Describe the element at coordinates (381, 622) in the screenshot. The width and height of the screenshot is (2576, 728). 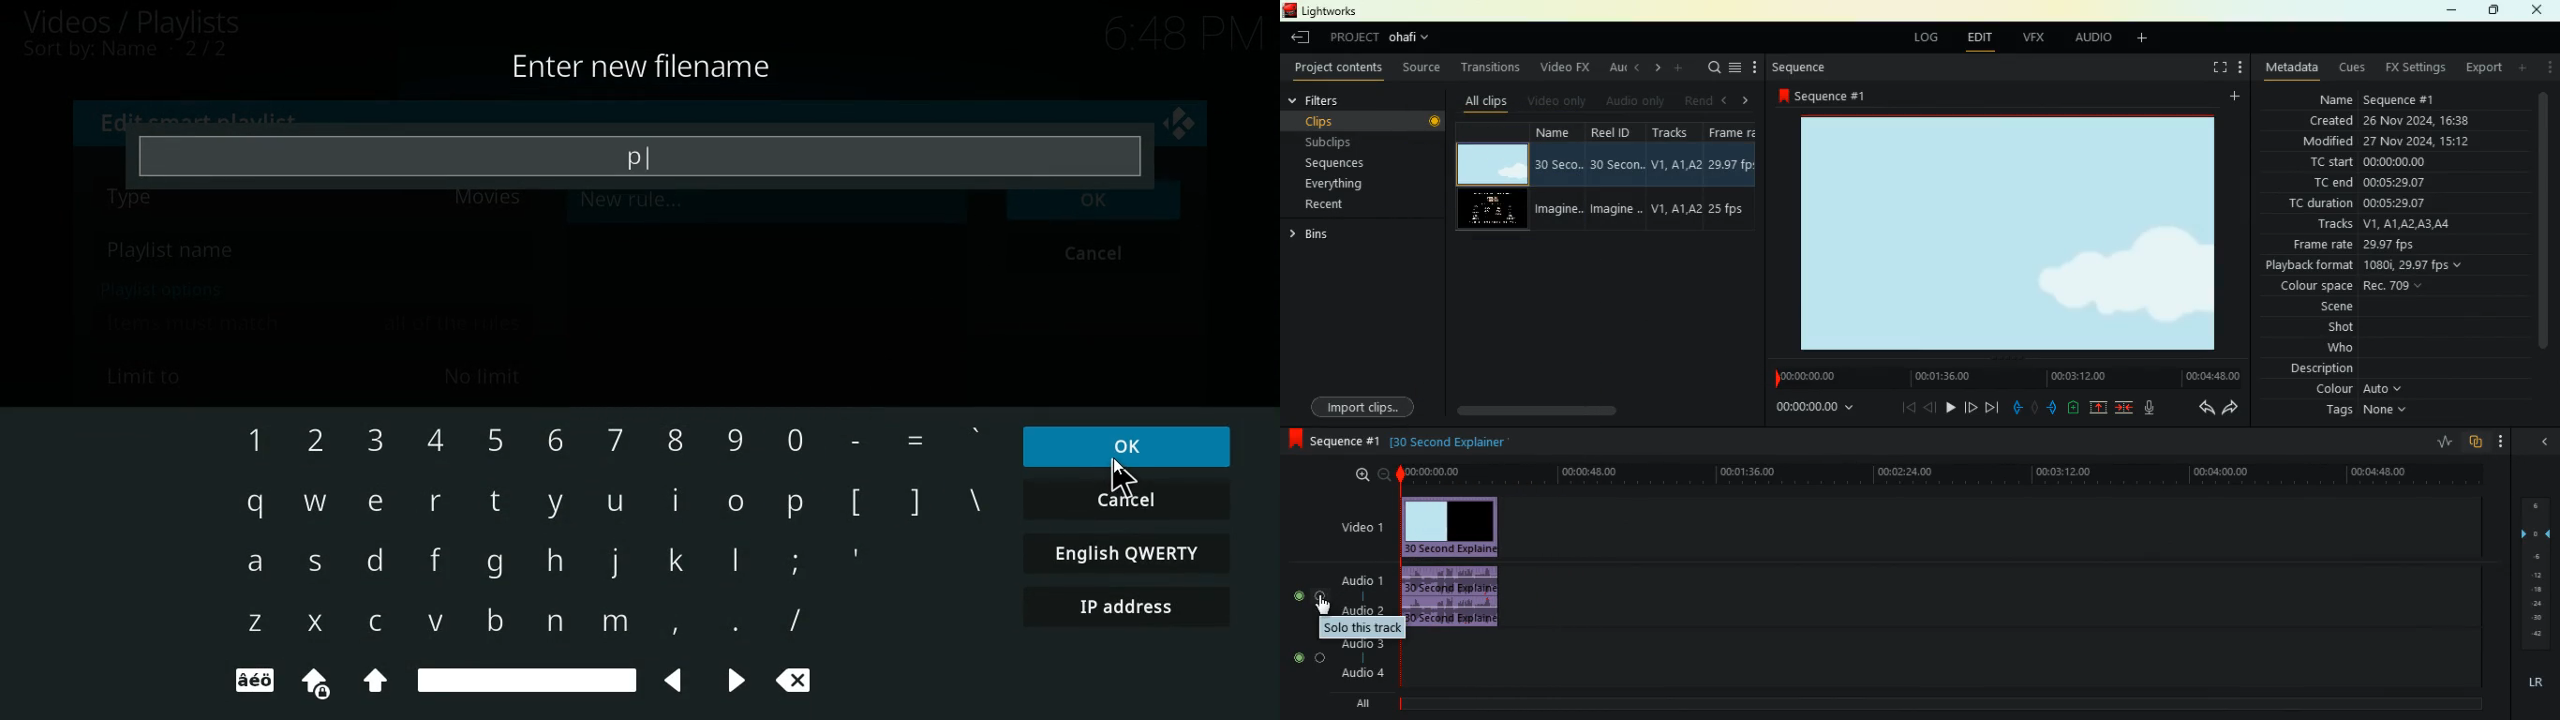
I see `c` at that location.